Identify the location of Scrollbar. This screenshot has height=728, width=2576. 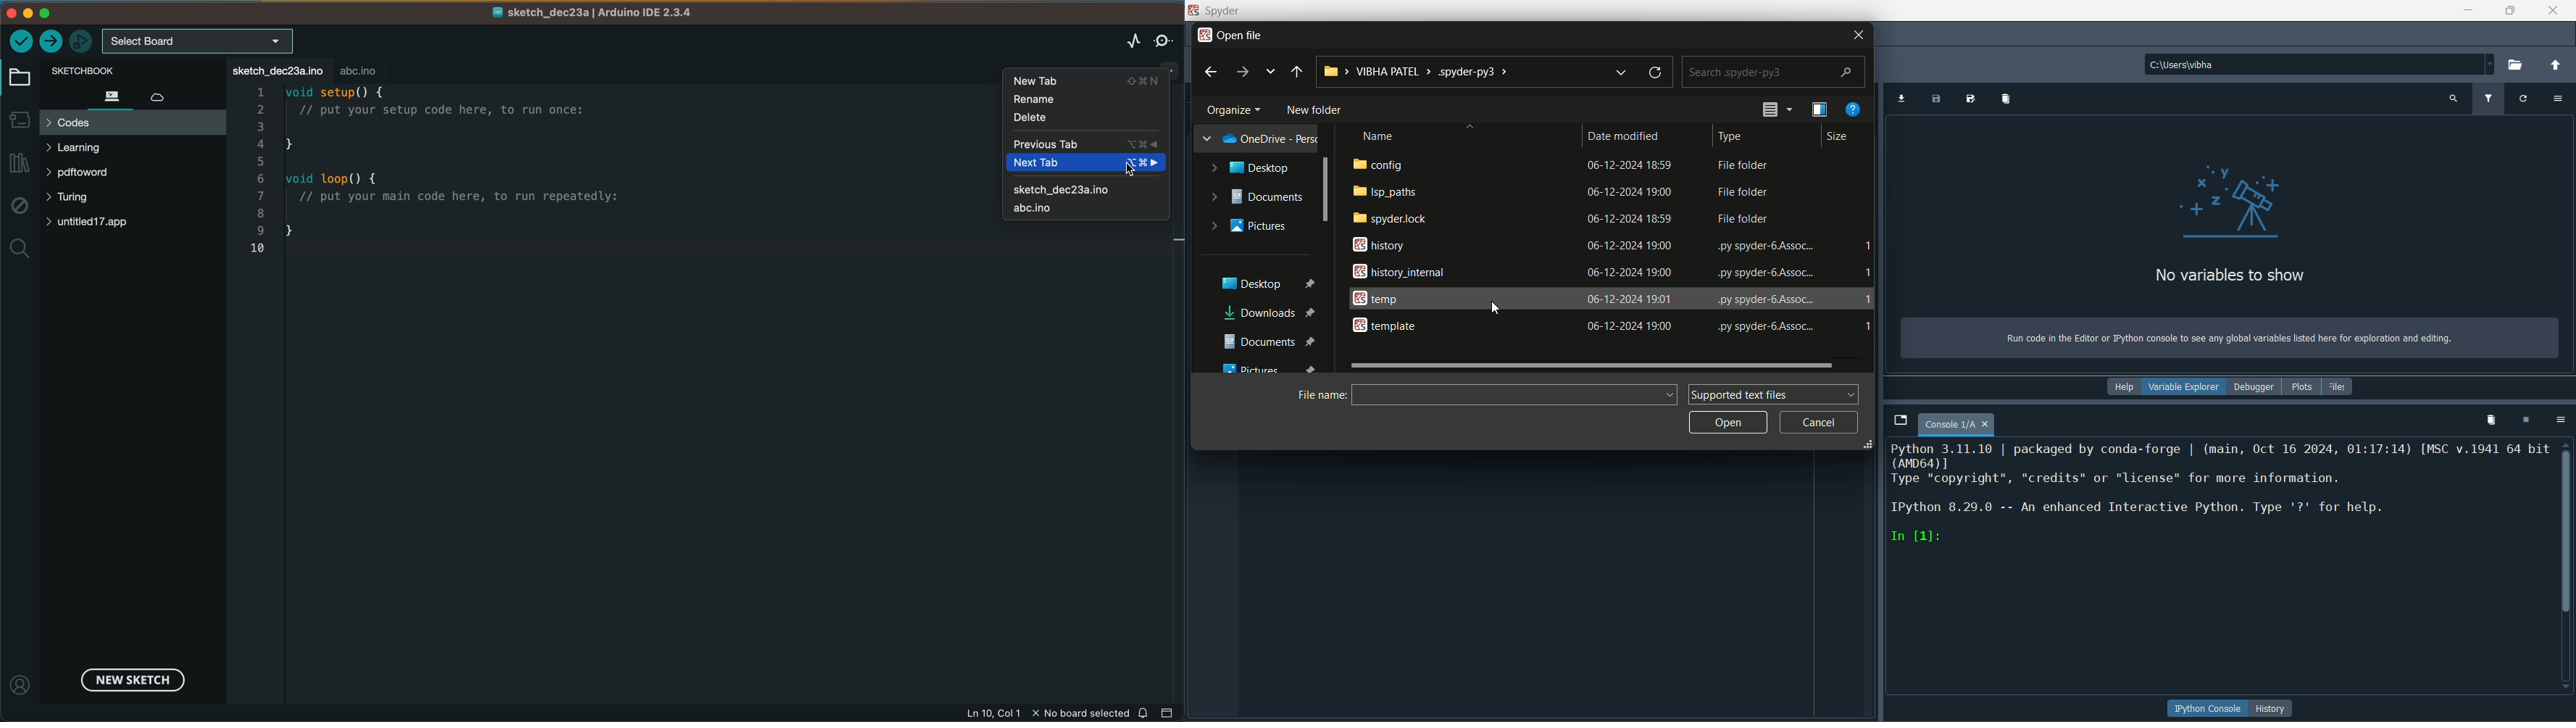
(1325, 192).